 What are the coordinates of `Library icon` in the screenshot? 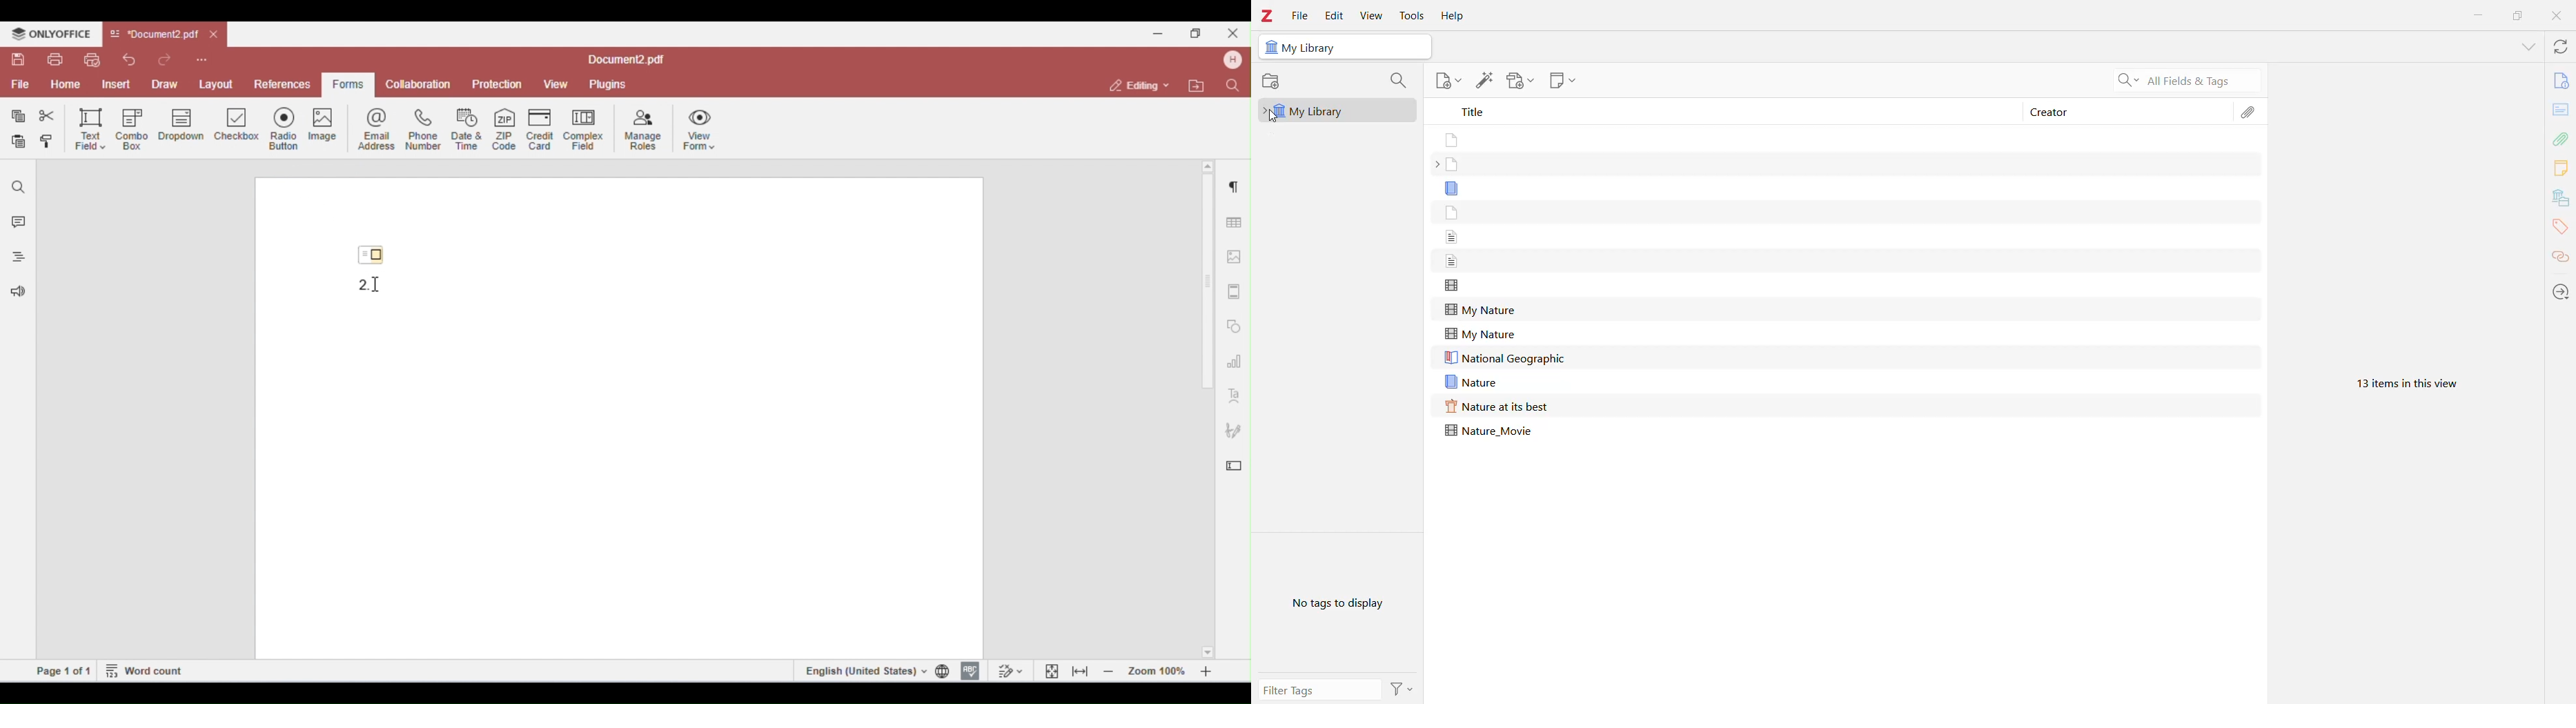 It's located at (1269, 48).